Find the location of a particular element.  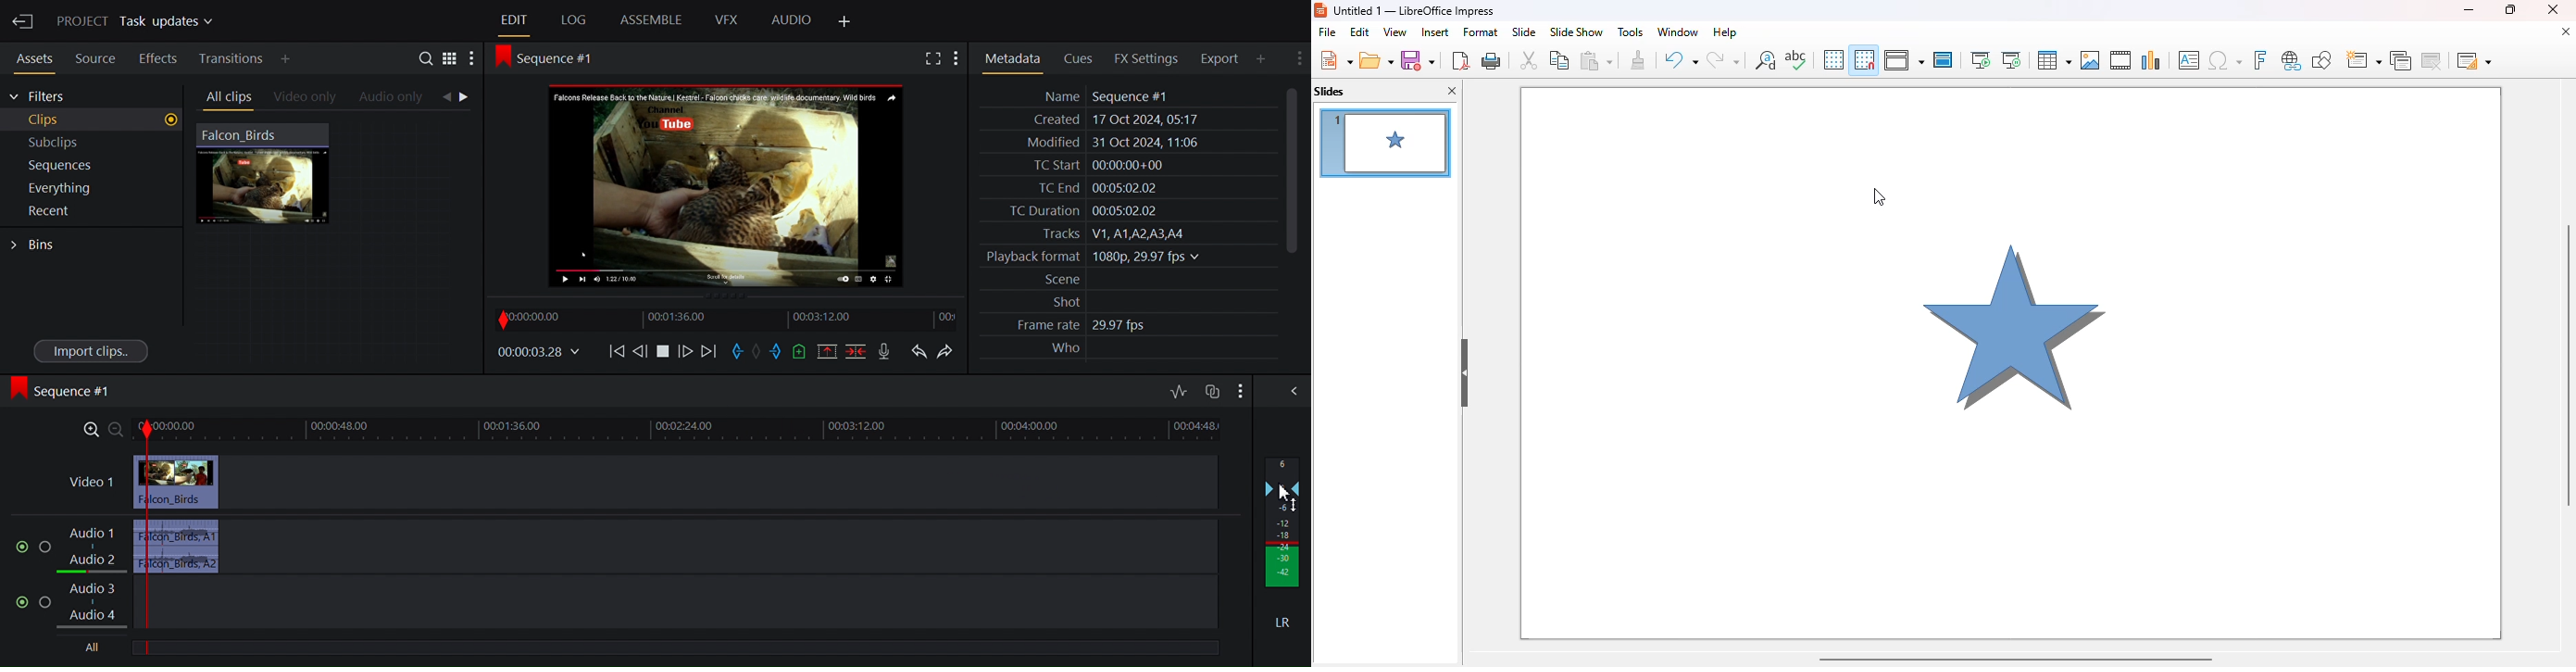

Videos only is located at coordinates (304, 97).